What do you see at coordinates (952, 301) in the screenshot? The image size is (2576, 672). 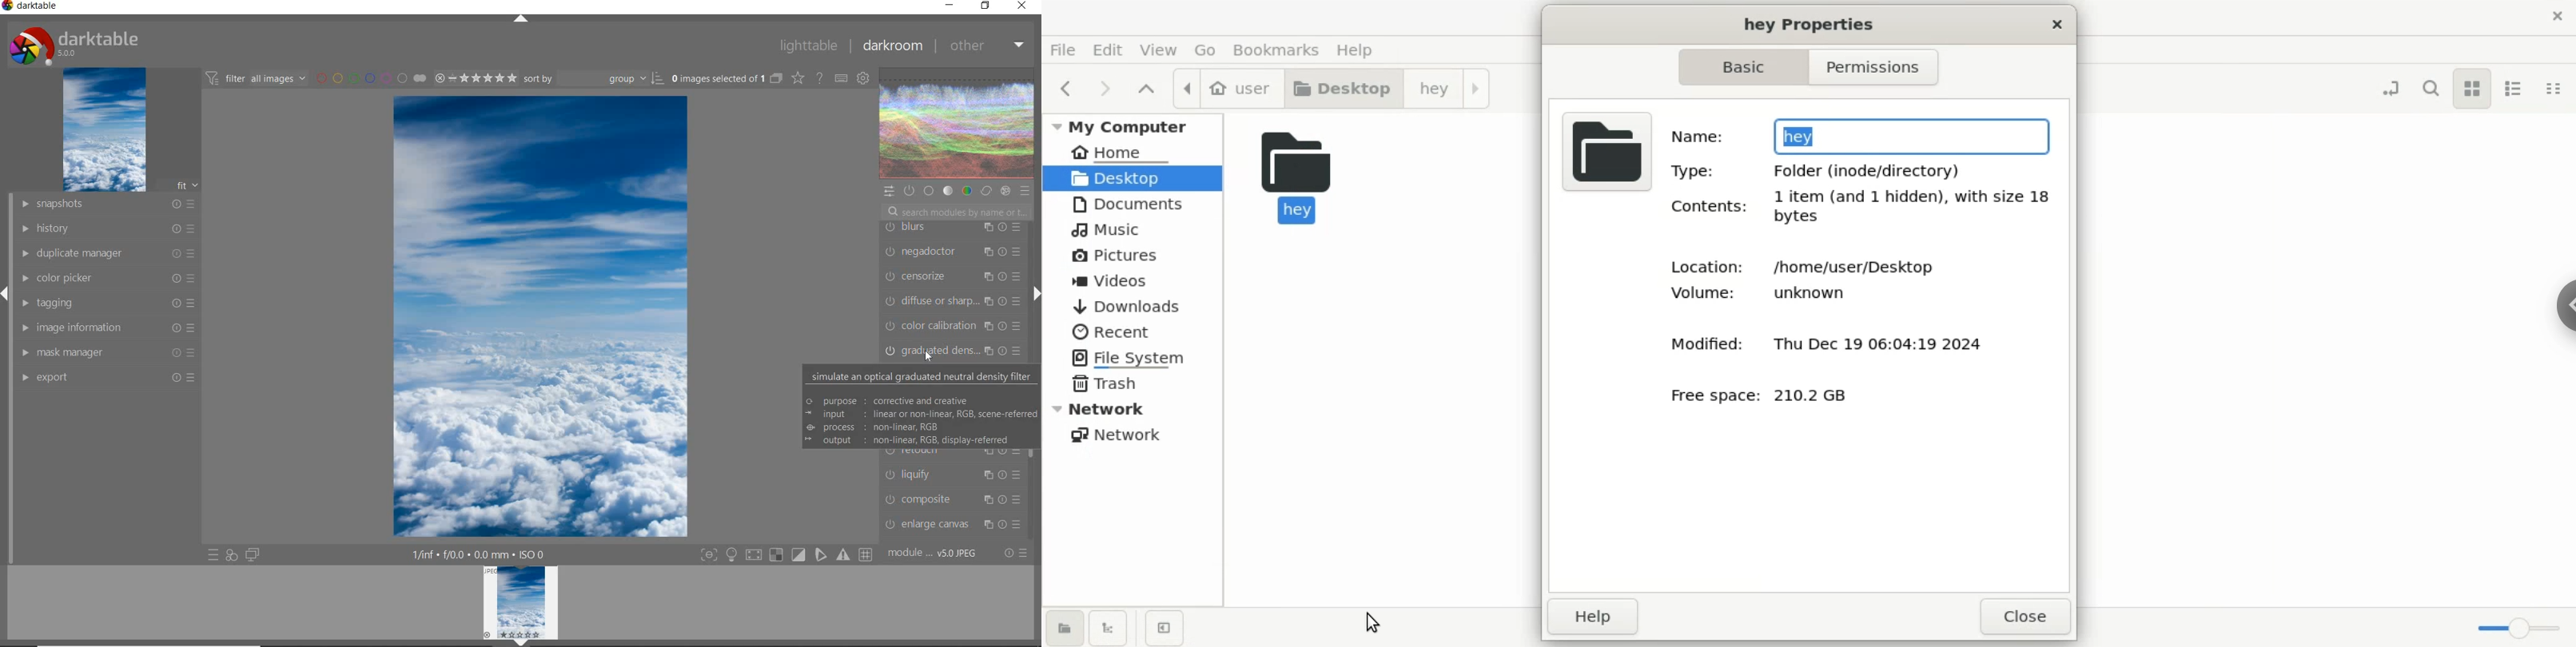 I see `diffuse or sharpen` at bounding box center [952, 301].